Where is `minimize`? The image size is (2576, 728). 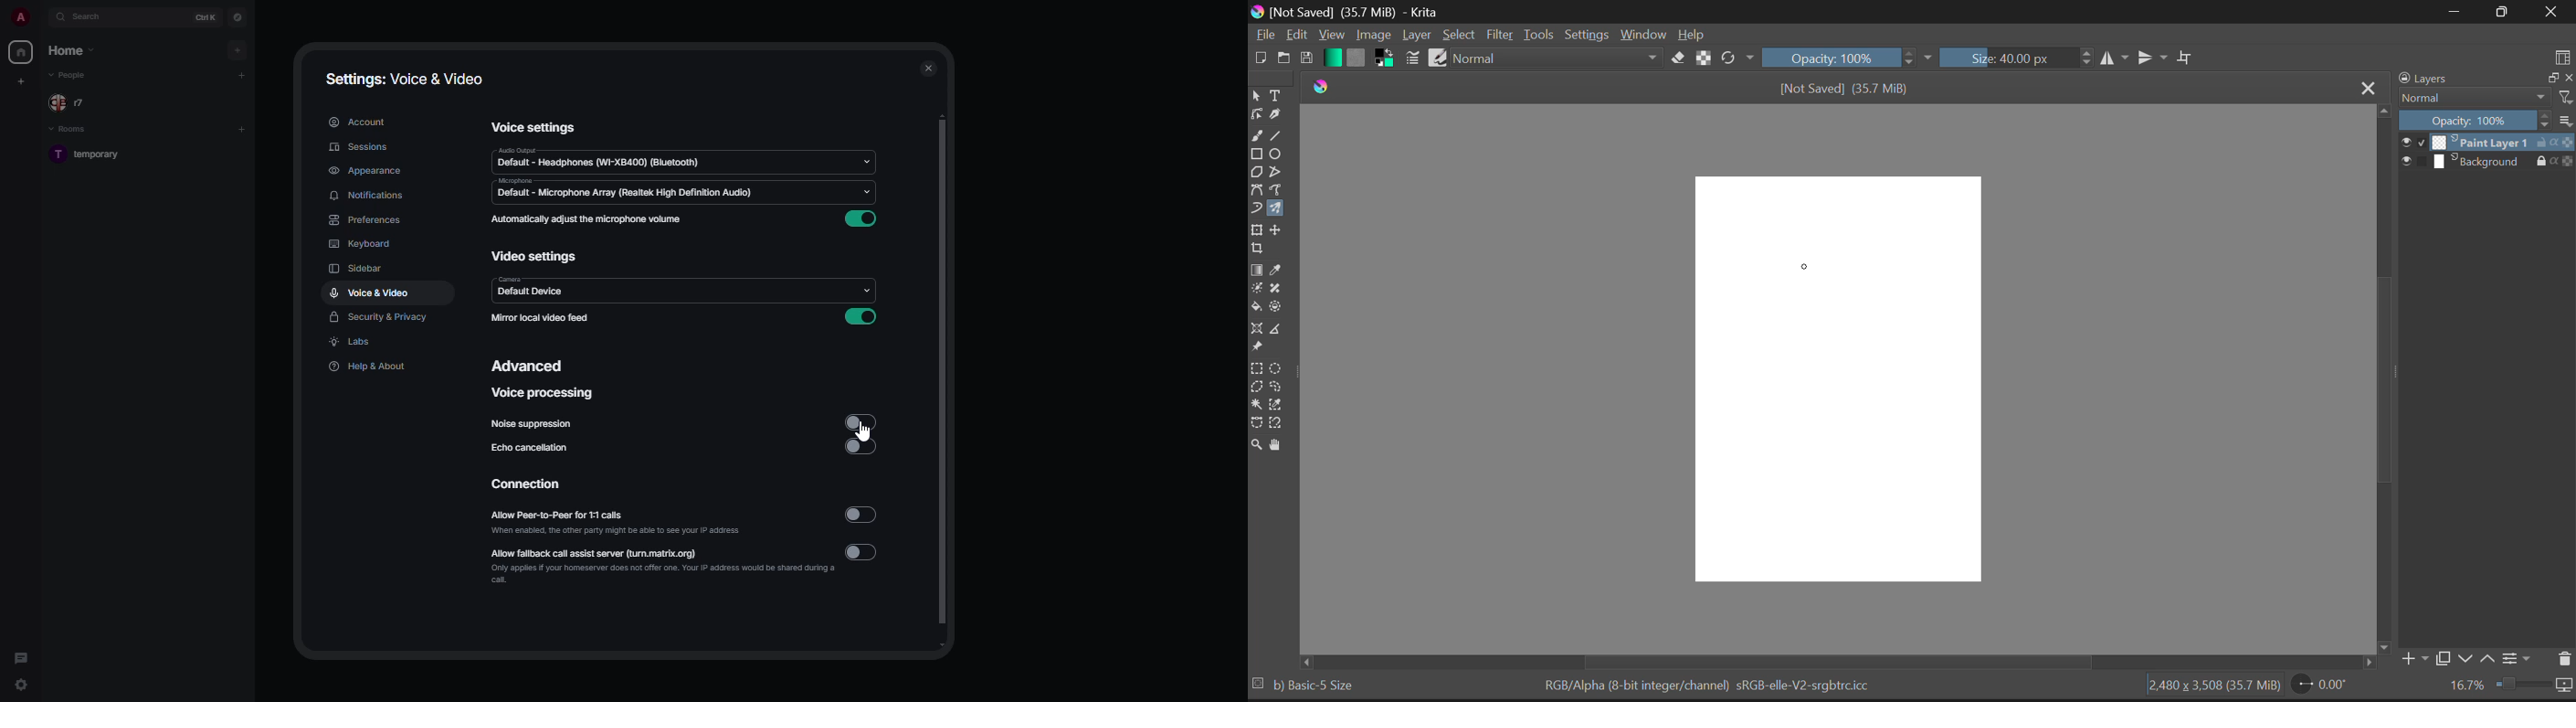
minimize is located at coordinates (2551, 76).